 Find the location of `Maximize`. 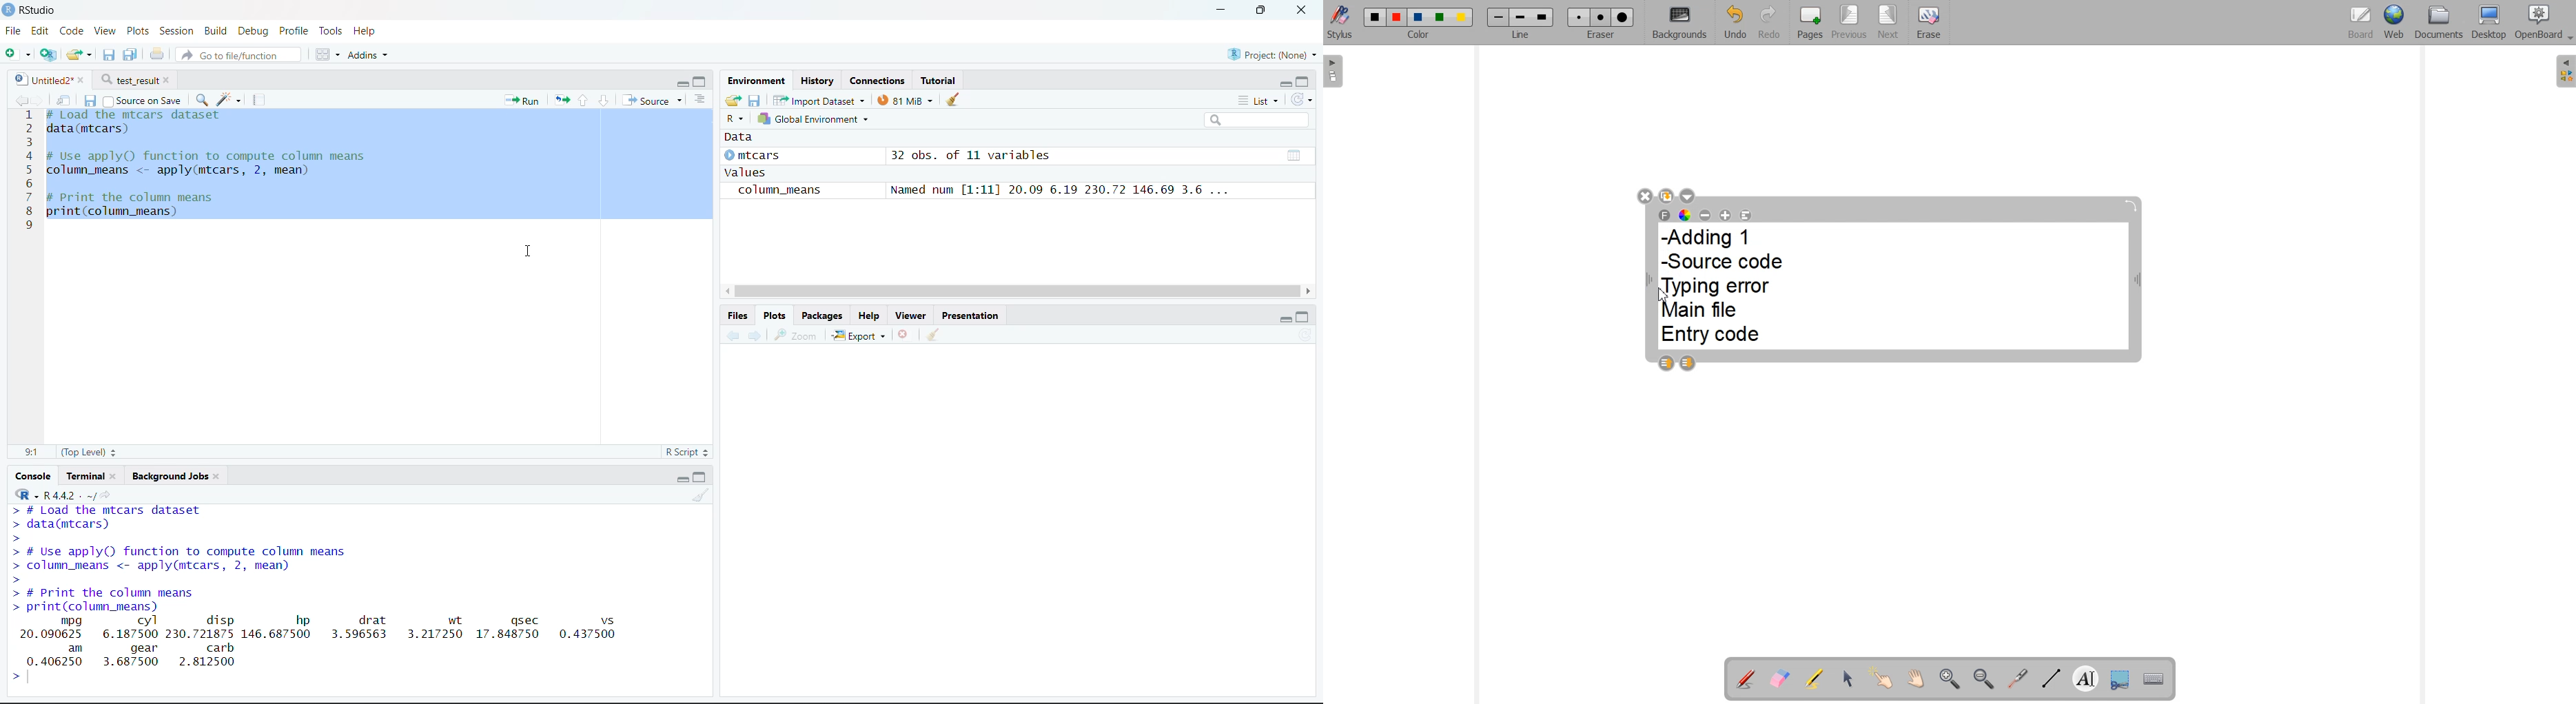

Maximize is located at coordinates (699, 81).